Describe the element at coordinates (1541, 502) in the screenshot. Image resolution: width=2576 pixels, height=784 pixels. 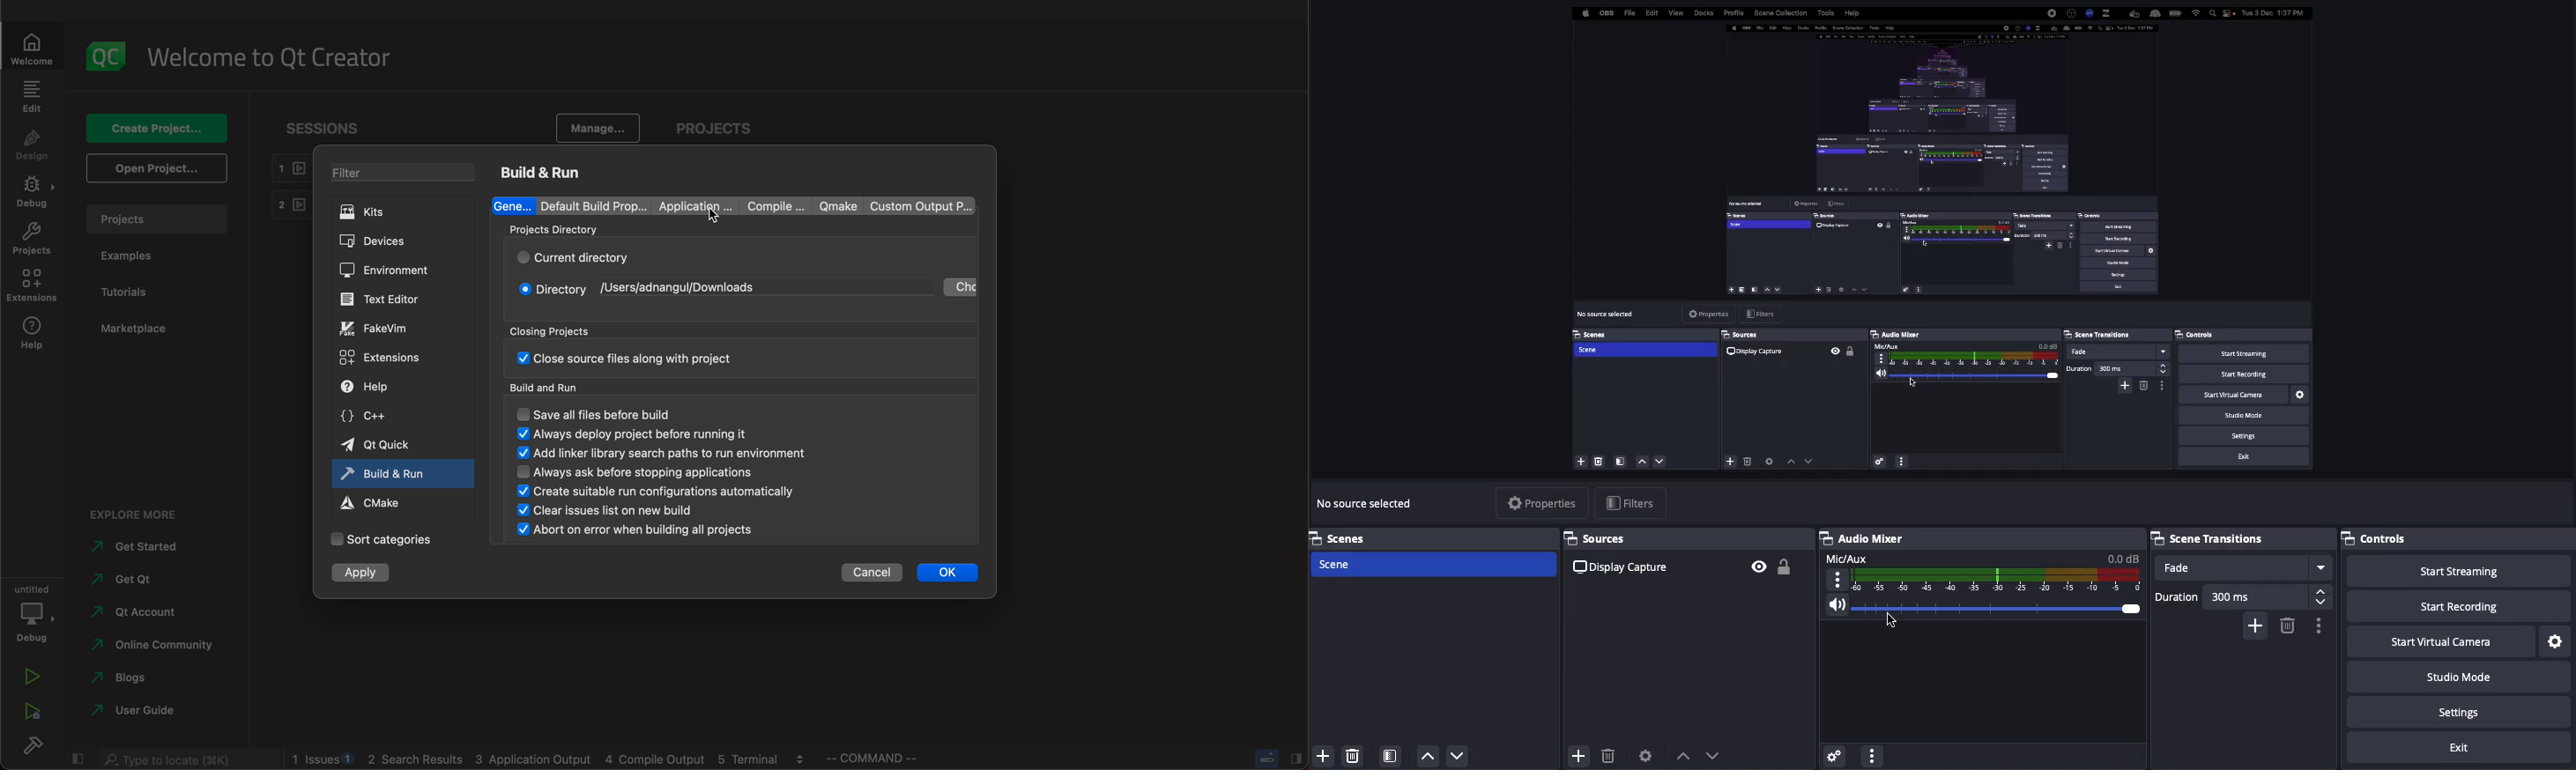
I see `Properties` at that location.